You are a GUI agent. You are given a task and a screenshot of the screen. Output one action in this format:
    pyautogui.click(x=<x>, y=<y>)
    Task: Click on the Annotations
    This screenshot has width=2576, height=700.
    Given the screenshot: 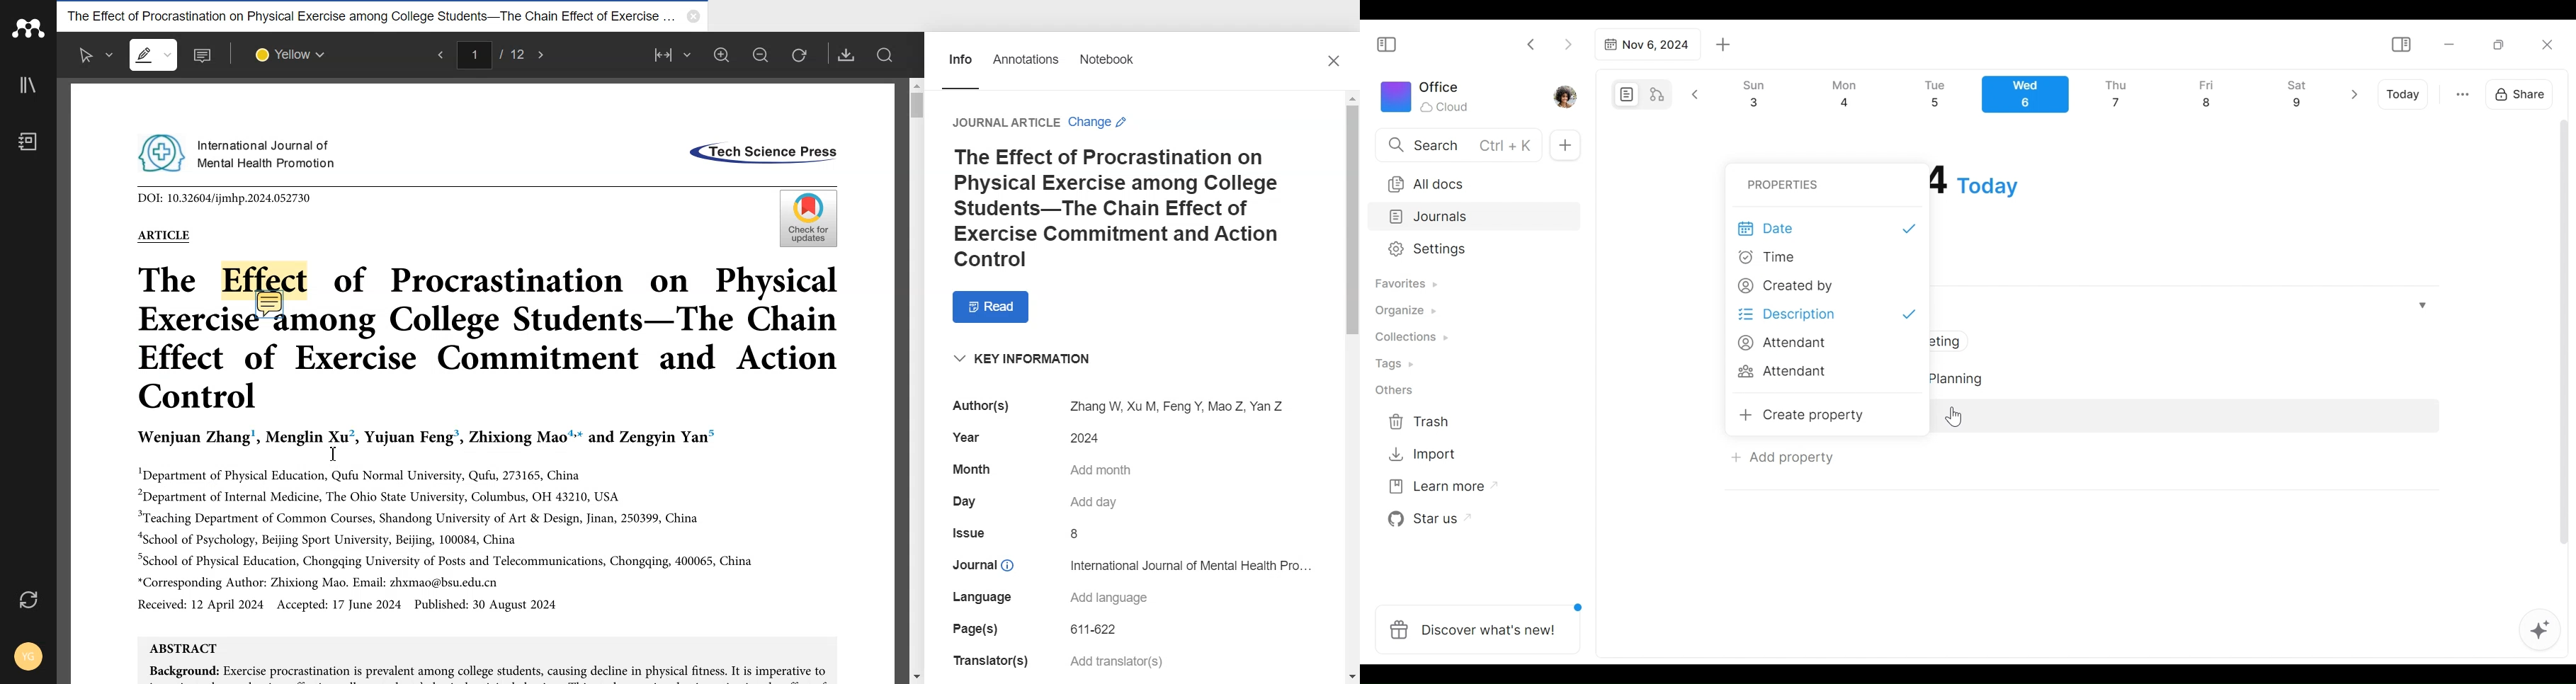 What is the action you would take?
    pyautogui.click(x=1026, y=63)
    